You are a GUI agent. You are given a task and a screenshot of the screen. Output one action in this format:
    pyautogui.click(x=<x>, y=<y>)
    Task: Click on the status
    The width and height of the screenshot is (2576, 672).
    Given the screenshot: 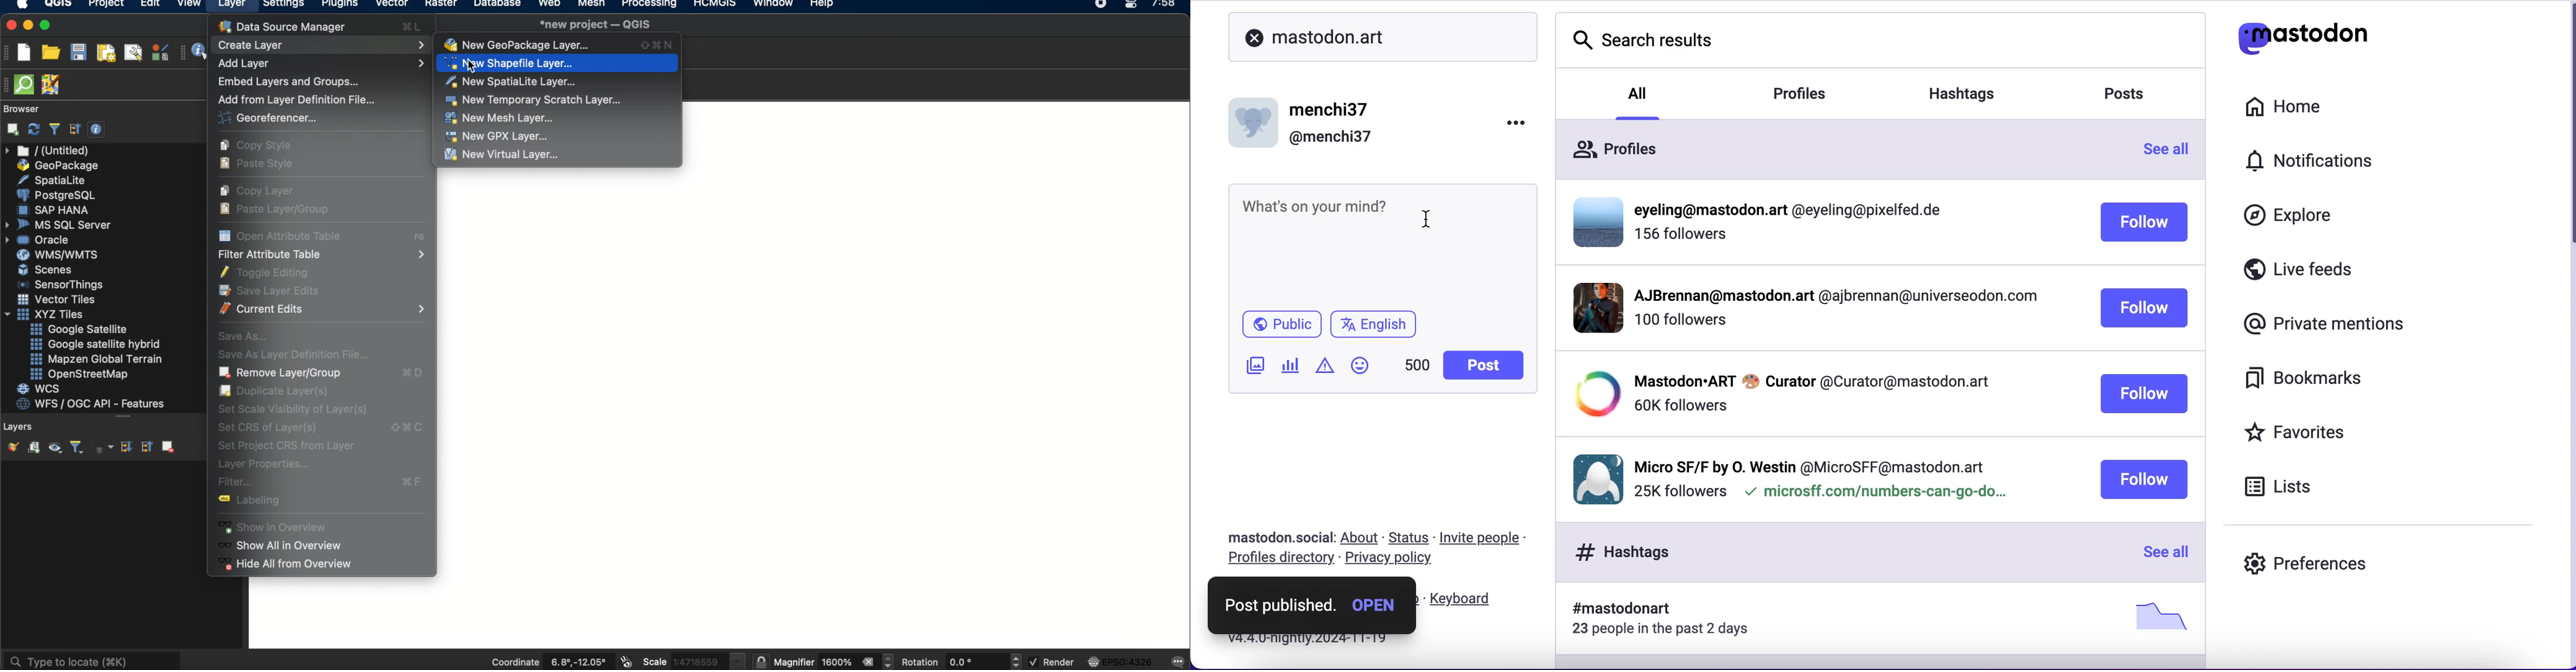 What is the action you would take?
    pyautogui.click(x=1410, y=538)
    